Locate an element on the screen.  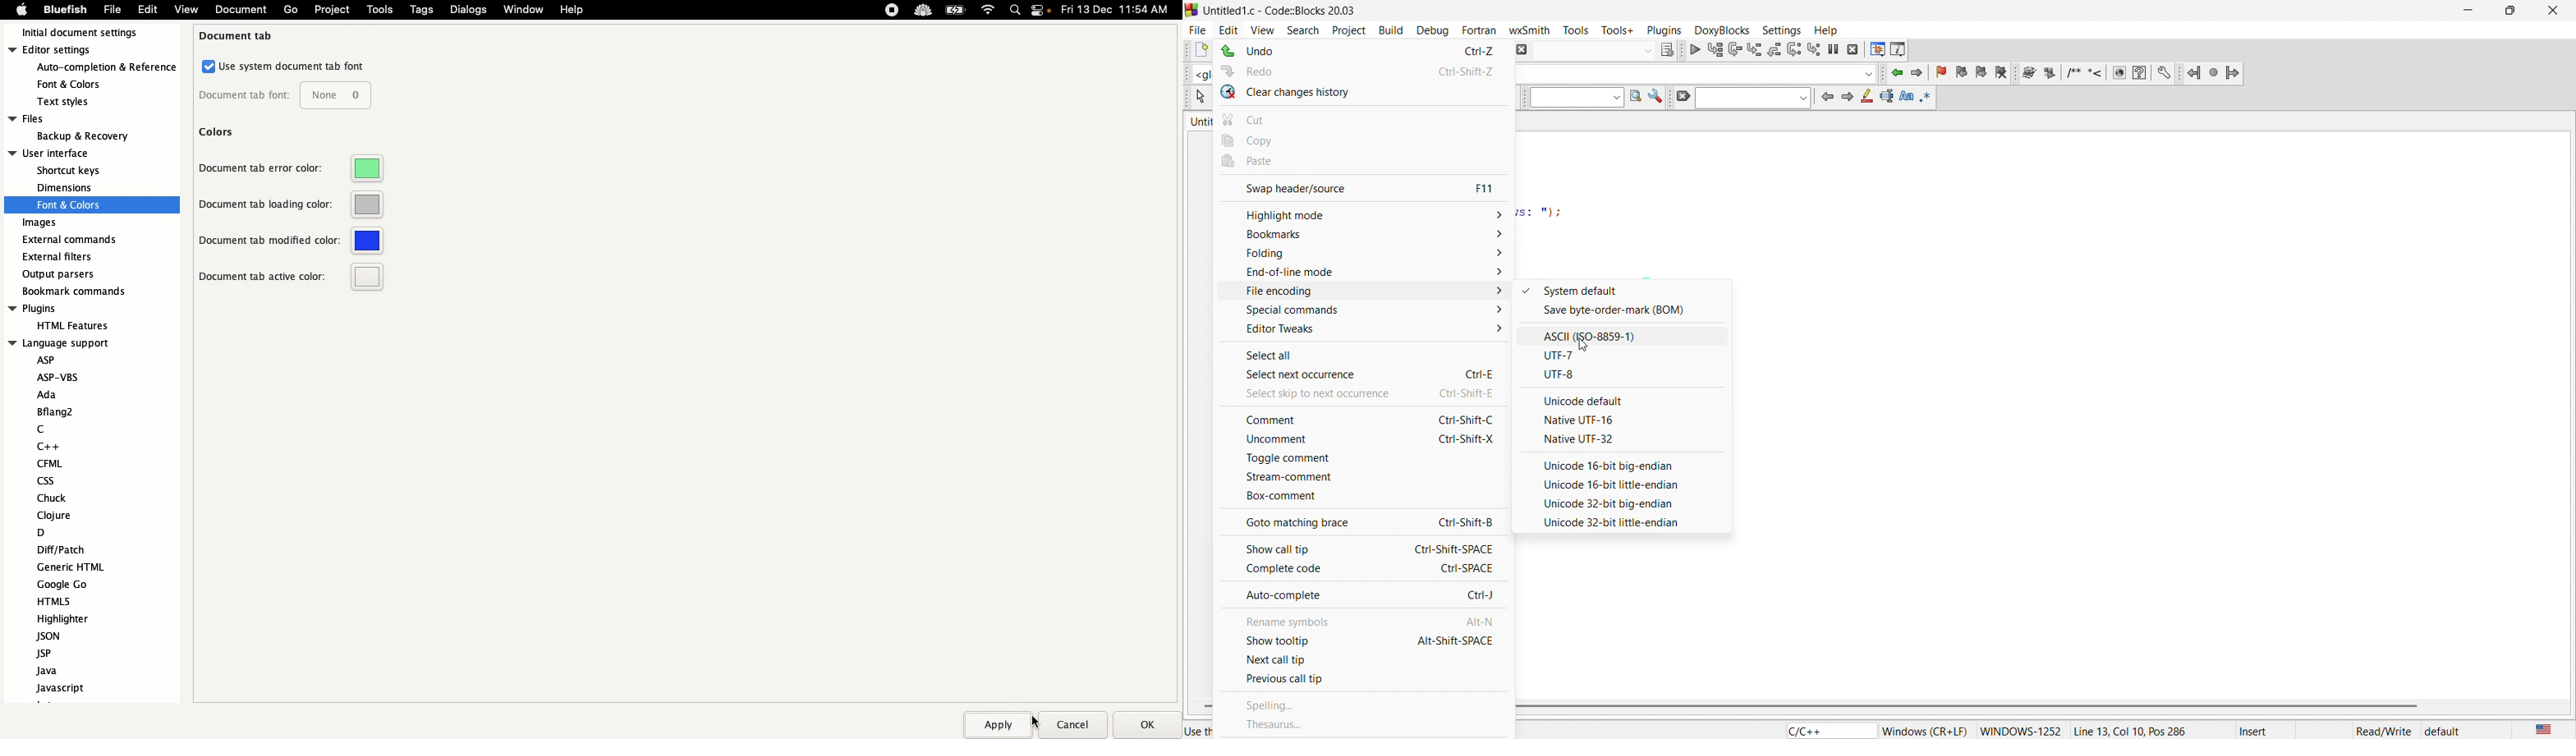
system default is located at coordinates (1623, 290).